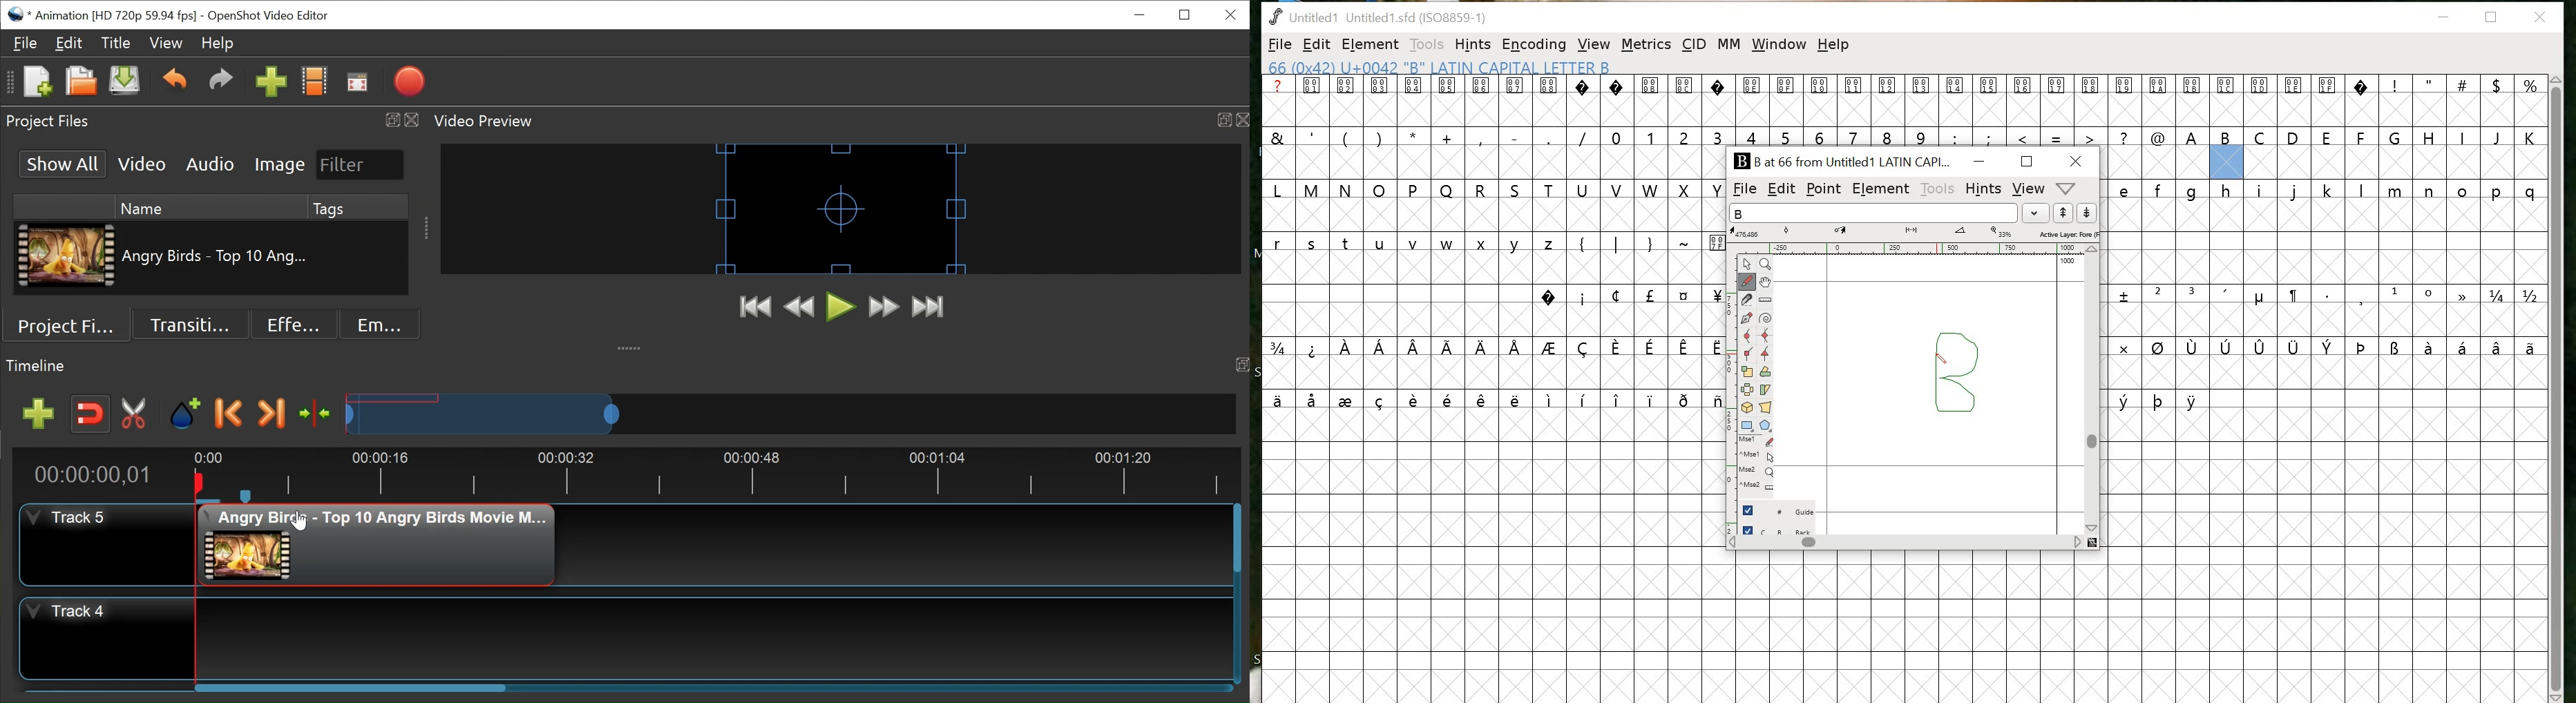 Image resolution: width=2576 pixels, height=728 pixels. Describe the element at coordinates (1472, 45) in the screenshot. I see `HINTS` at that location.